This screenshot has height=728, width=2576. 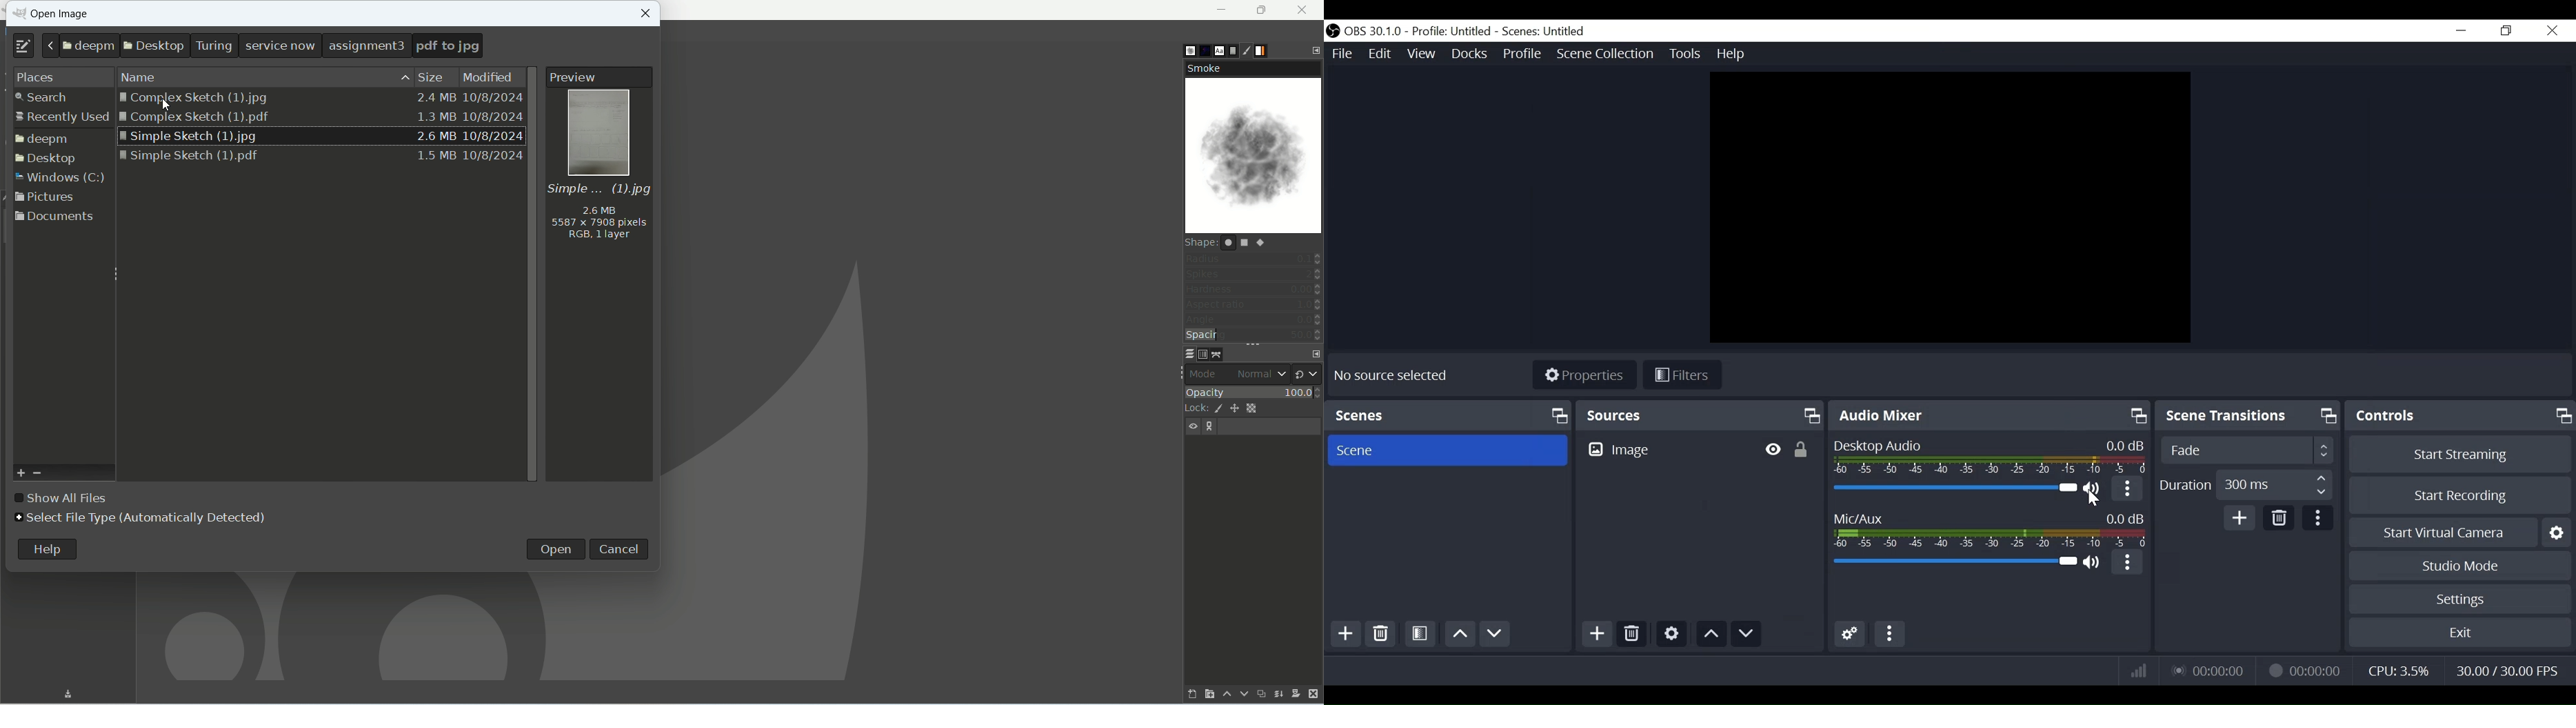 What do you see at coordinates (1668, 449) in the screenshot?
I see `Image Source` at bounding box center [1668, 449].